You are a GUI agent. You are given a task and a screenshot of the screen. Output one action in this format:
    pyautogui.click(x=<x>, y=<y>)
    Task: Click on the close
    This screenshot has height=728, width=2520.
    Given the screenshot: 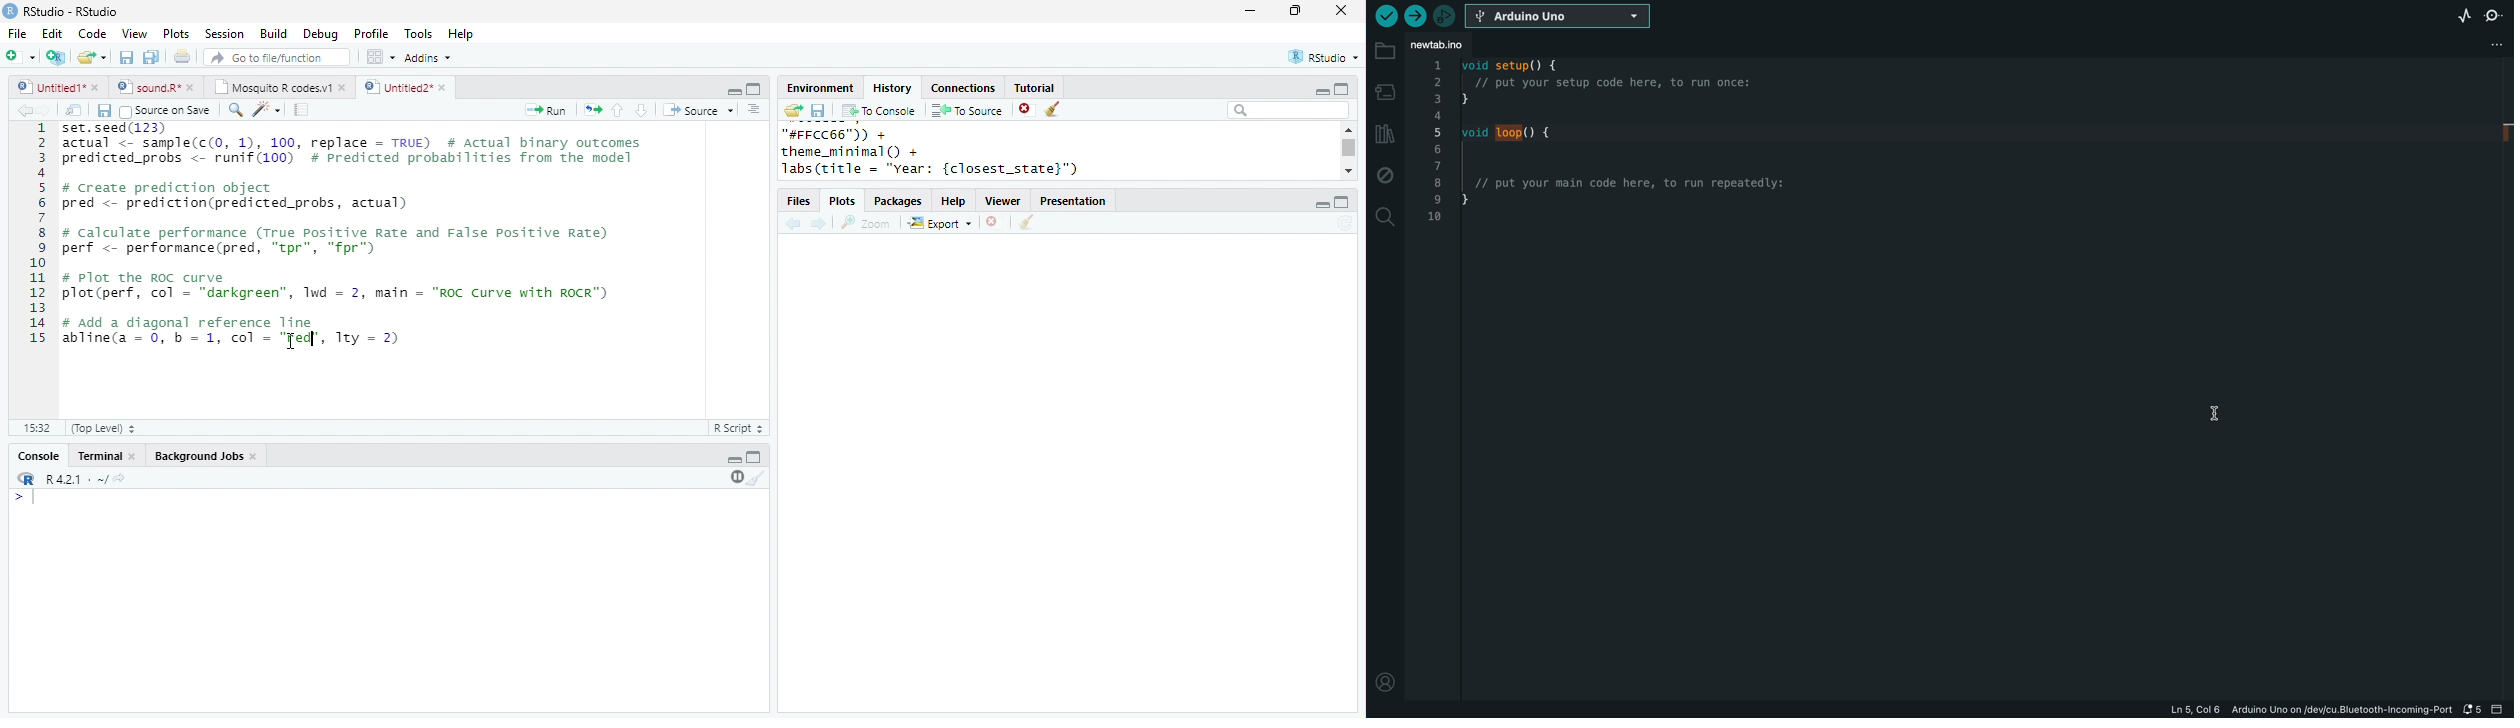 What is the action you would take?
    pyautogui.click(x=194, y=87)
    